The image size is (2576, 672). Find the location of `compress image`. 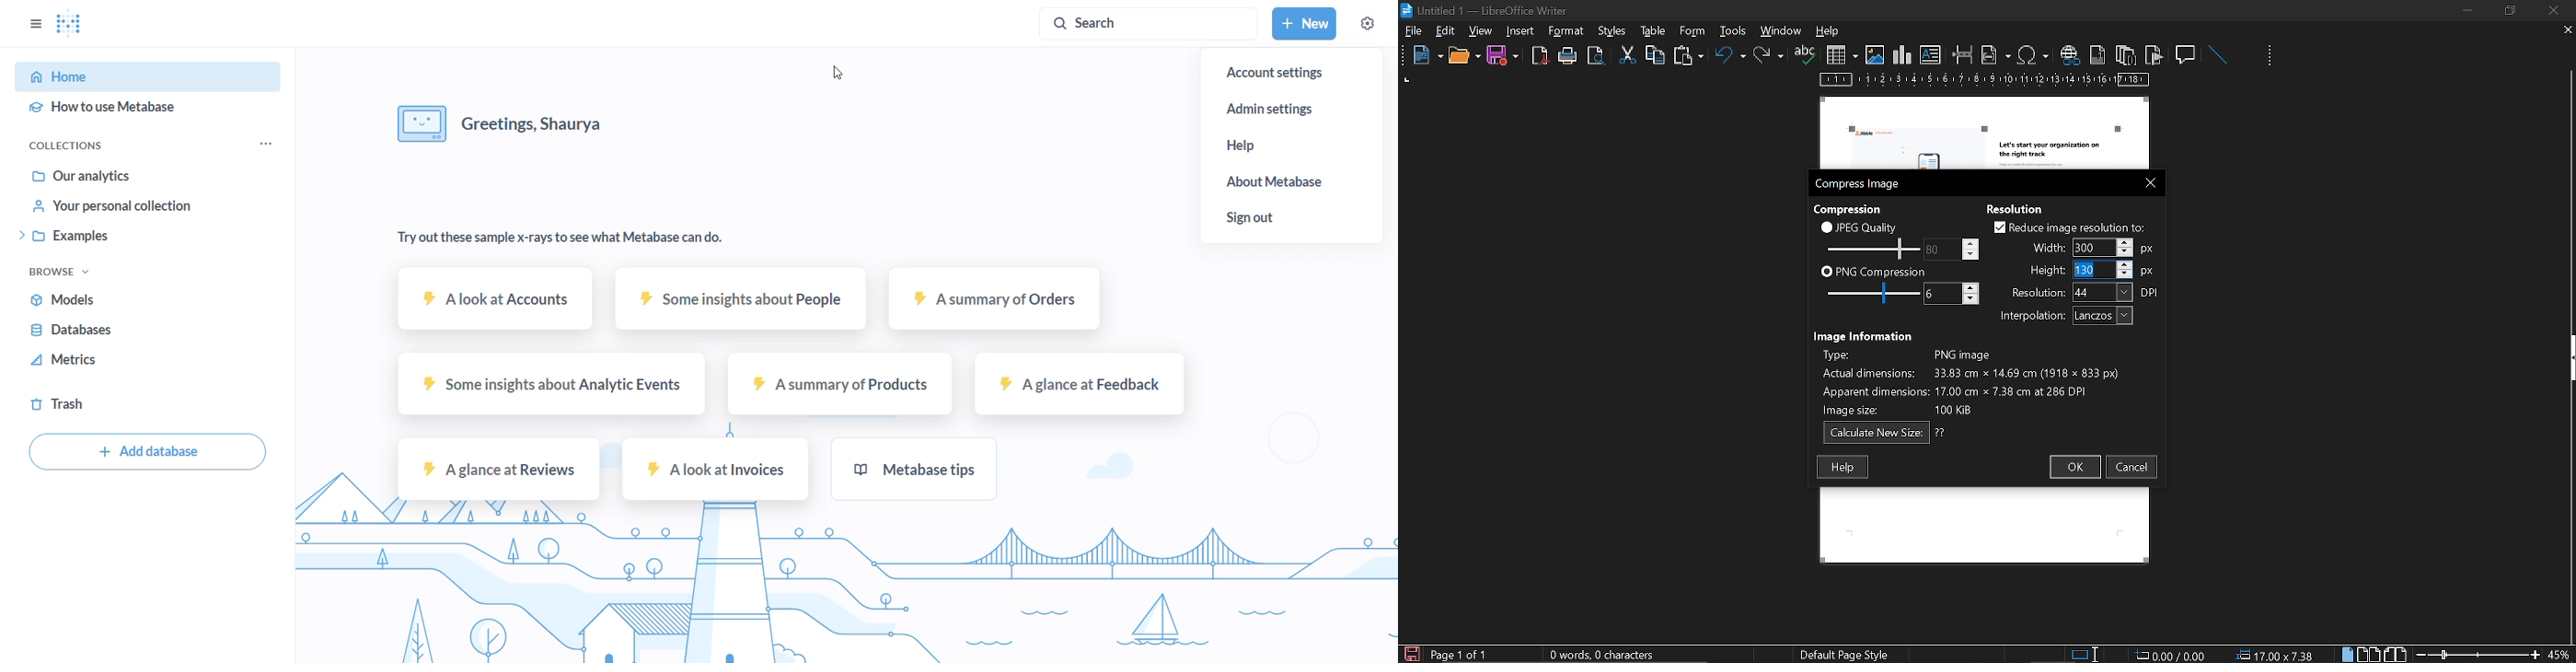

compress image is located at coordinates (1860, 184).